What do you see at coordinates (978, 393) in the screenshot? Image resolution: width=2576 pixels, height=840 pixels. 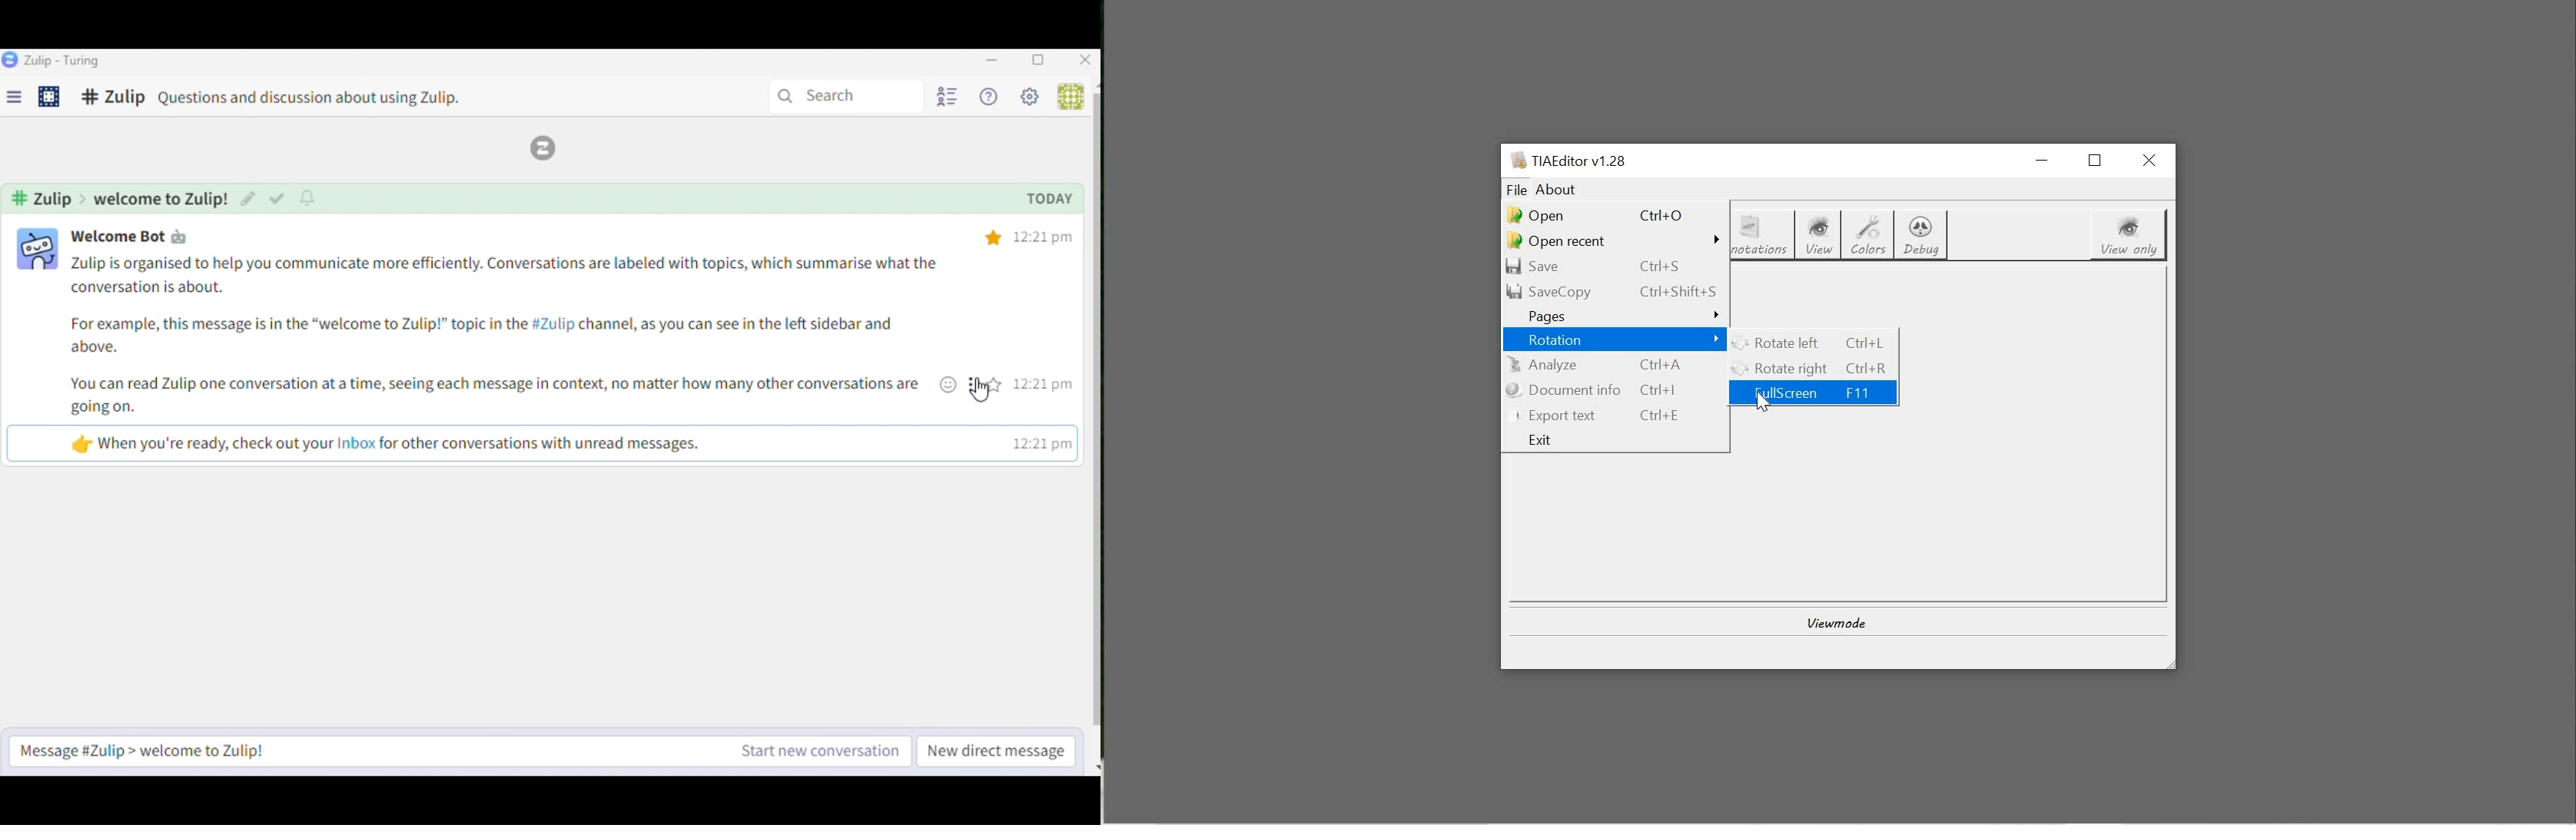 I see `Cursor` at bounding box center [978, 393].